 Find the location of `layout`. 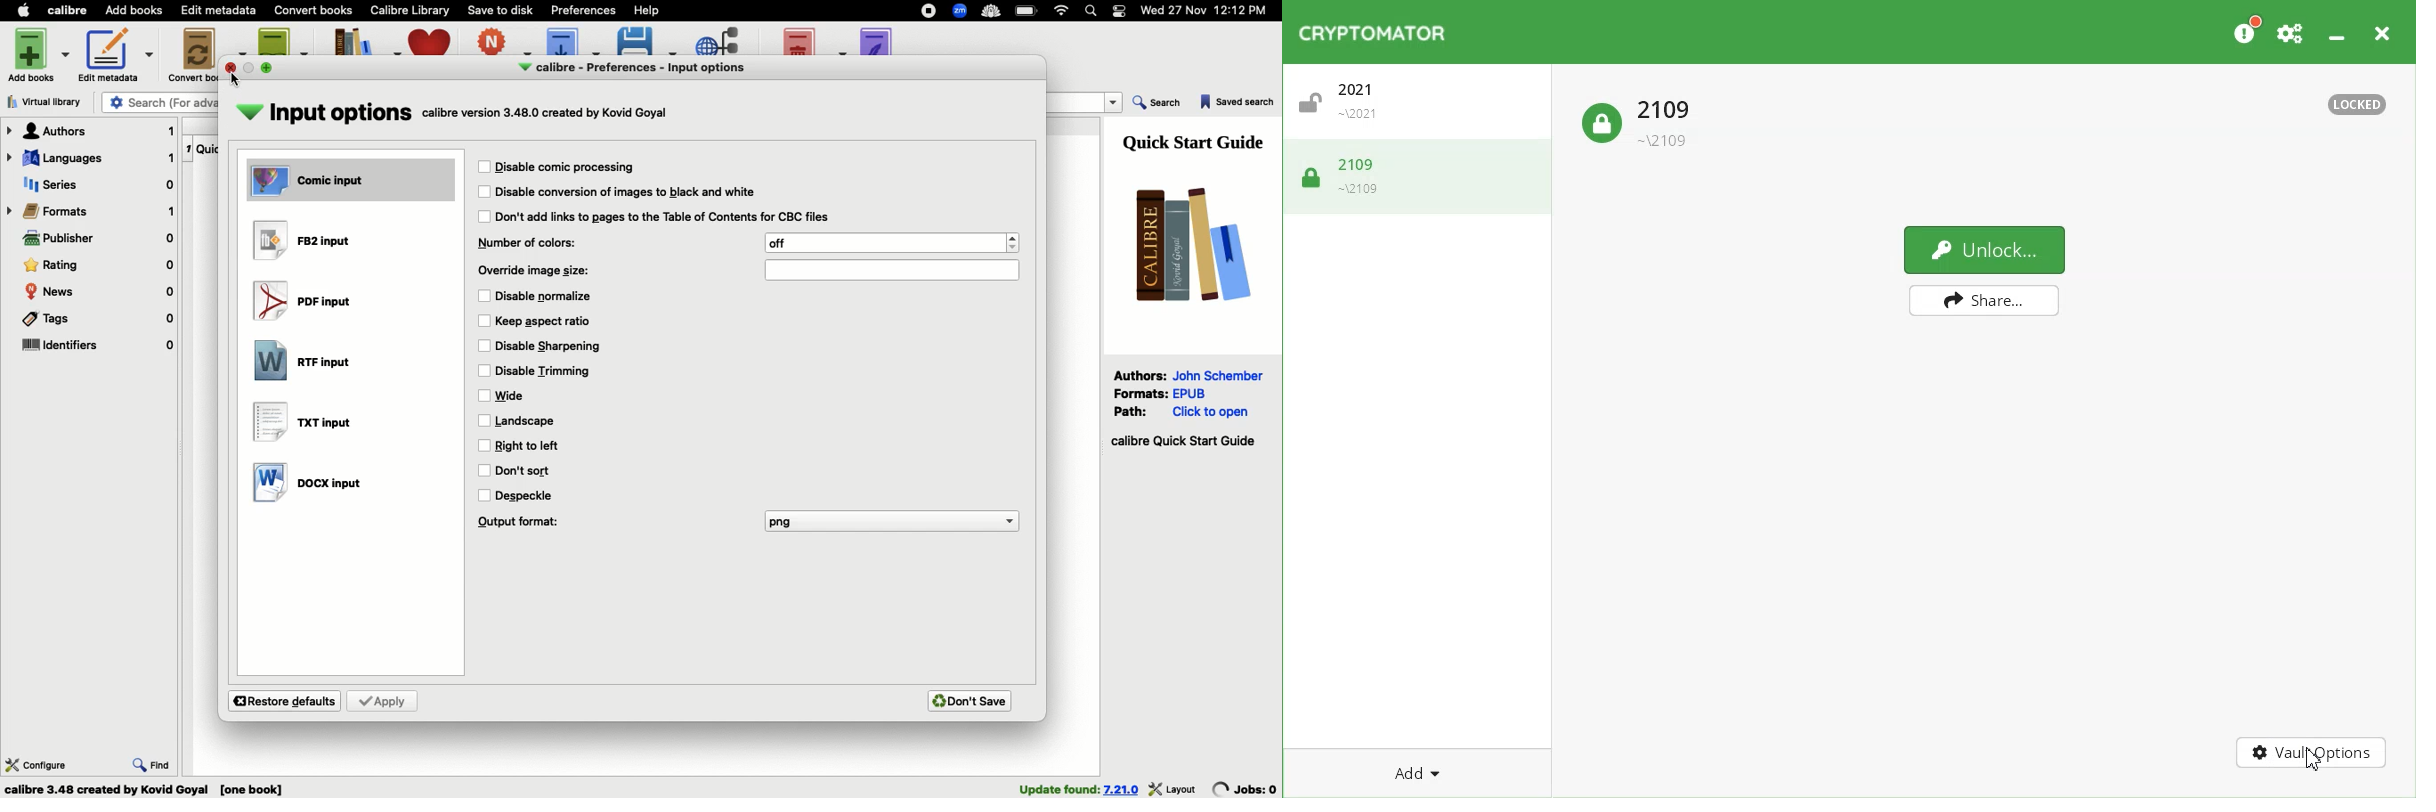

layout is located at coordinates (1174, 788).